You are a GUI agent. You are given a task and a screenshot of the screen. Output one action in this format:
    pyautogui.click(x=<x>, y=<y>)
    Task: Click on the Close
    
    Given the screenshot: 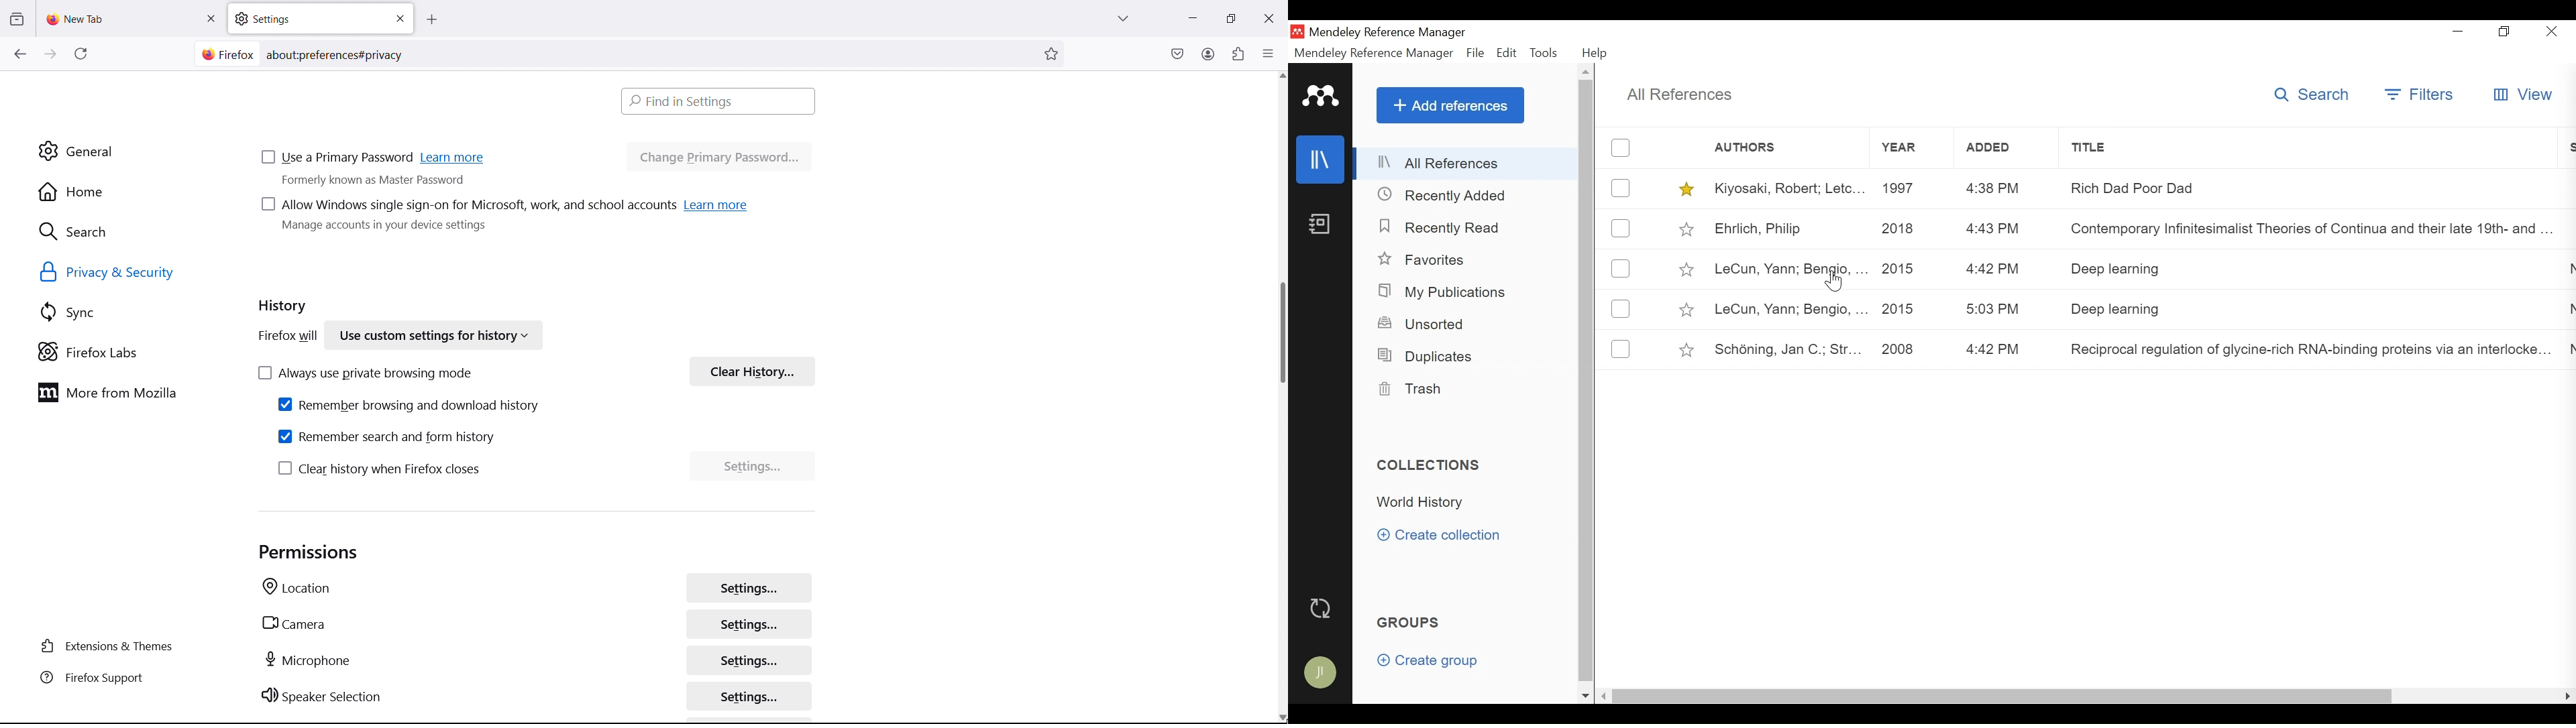 What is the action you would take?
    pyautogui.click(x=2551, y=32)
    